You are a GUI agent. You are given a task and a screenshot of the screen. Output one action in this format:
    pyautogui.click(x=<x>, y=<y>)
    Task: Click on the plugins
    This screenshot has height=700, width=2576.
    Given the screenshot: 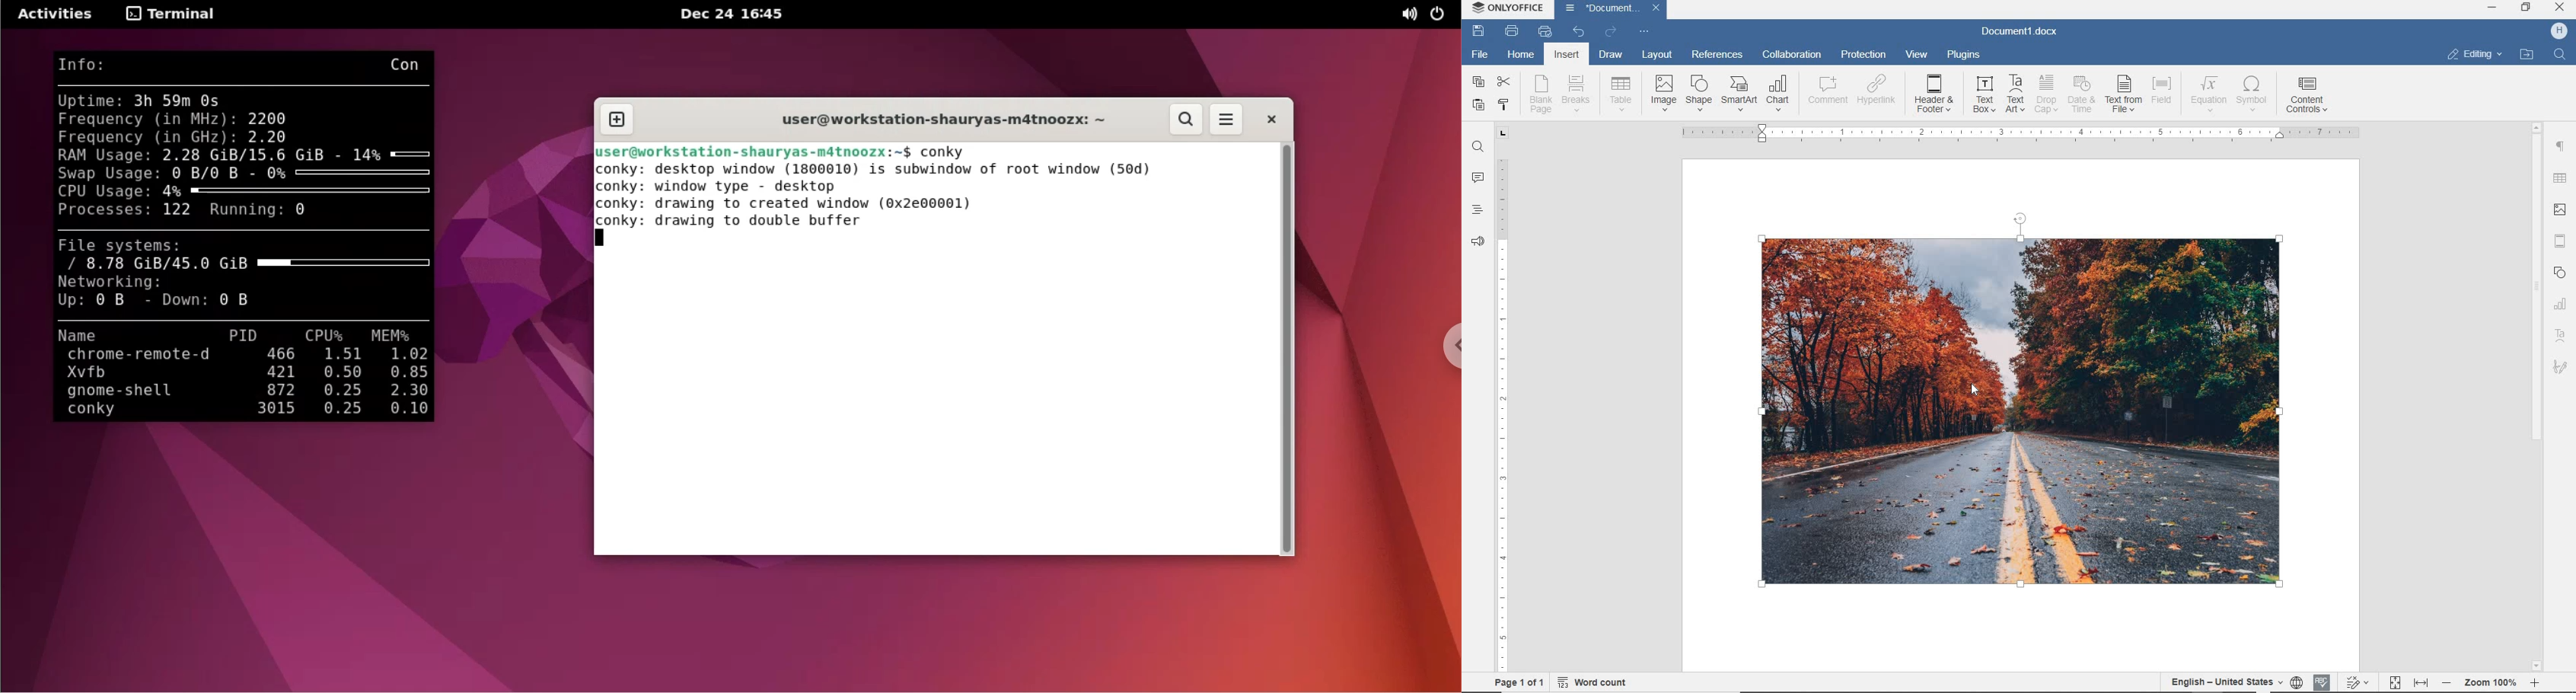 What is the action you would take?
    pyautogui.click(x=1965, y=57)
    